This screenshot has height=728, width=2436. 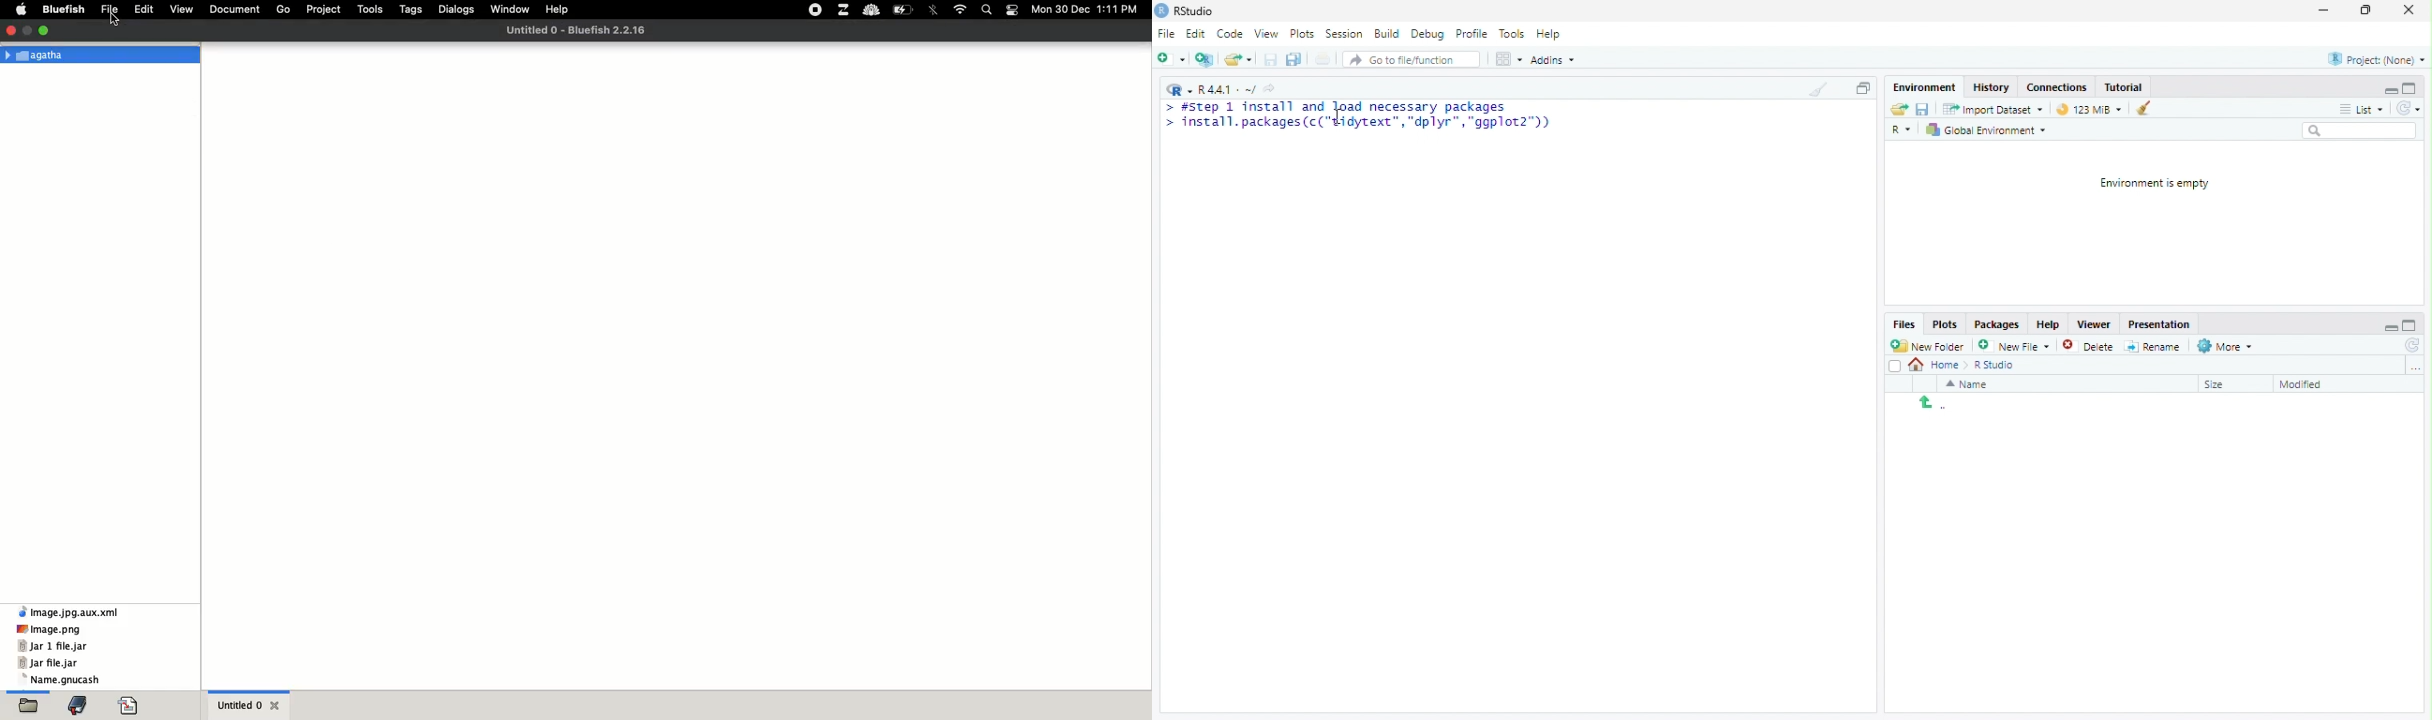 I want to click on Maximize, so click(x=2411, y=325).